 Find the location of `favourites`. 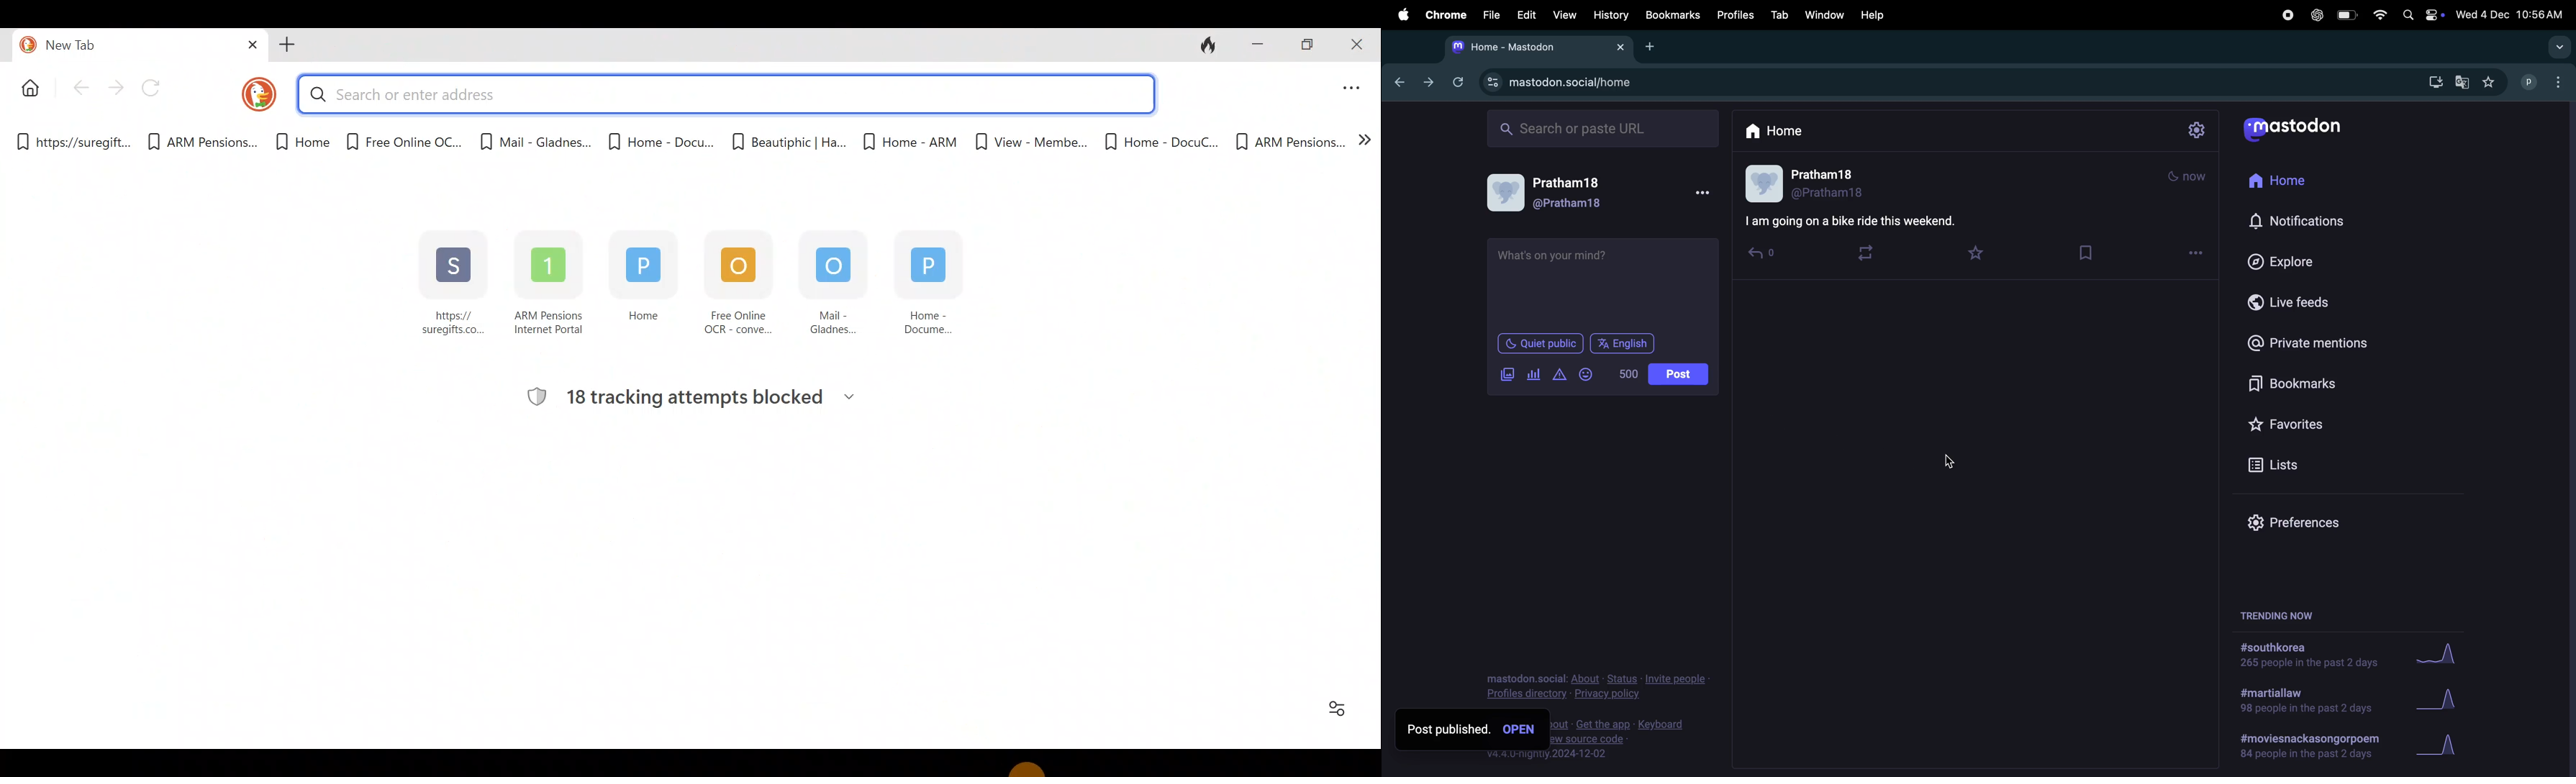

favourites is located at coordinates (2303, 425).